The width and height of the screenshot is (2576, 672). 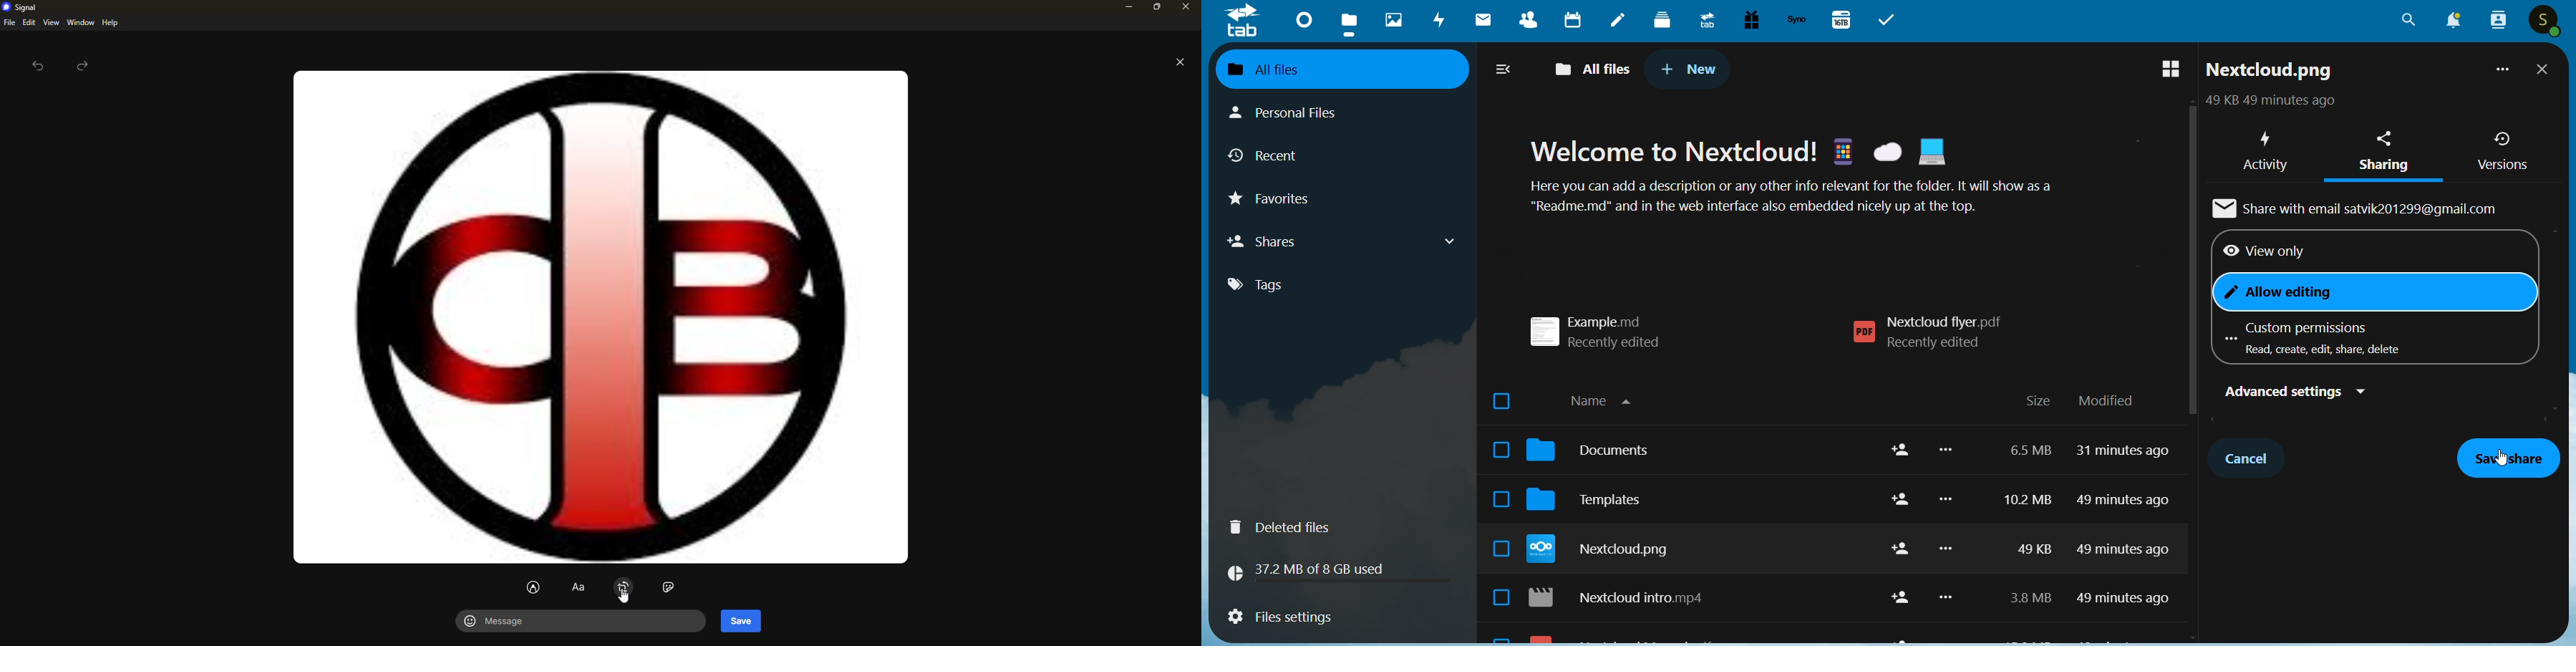 What do you see at coordinates (81, 23) in the screenshot?
I see `window` at bounding box center [81, 23].